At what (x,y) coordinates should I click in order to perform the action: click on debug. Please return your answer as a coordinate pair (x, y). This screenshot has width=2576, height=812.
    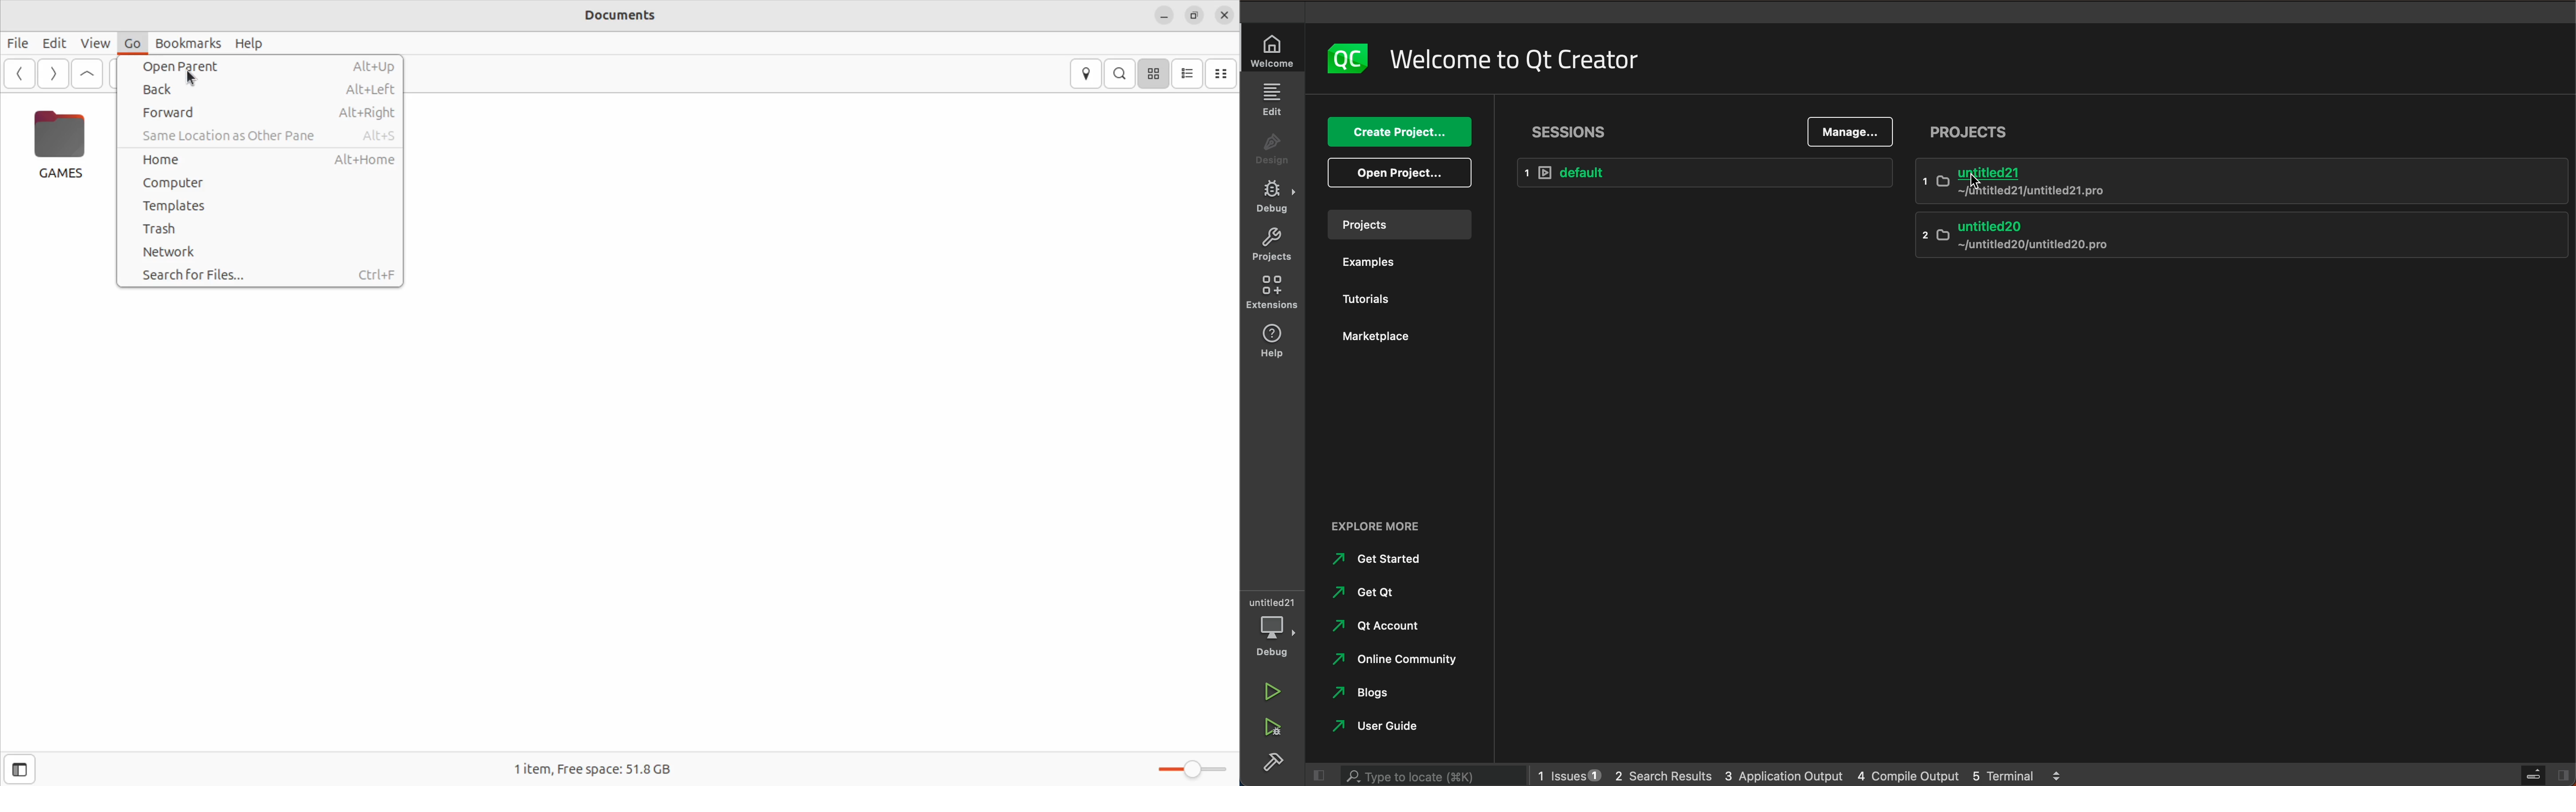
    Looking at the image, I should click on (1272, 642).